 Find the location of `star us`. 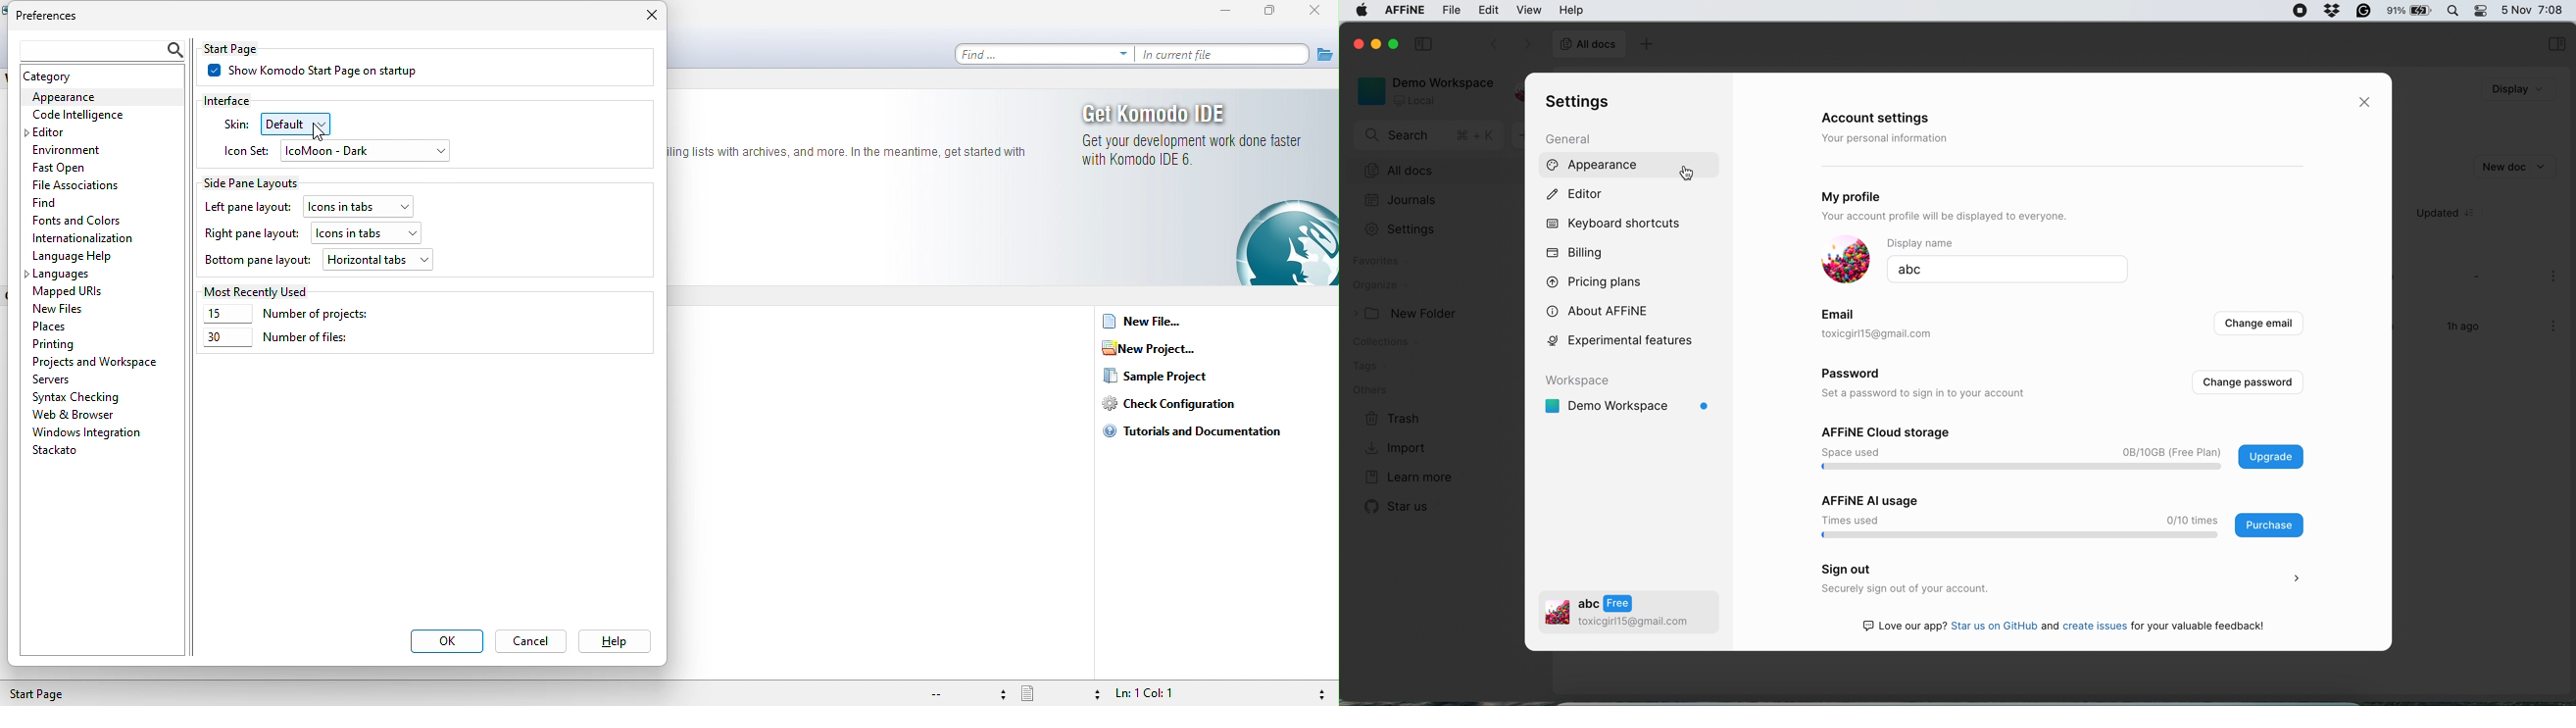

star us is located at coordinates (1395, 509).